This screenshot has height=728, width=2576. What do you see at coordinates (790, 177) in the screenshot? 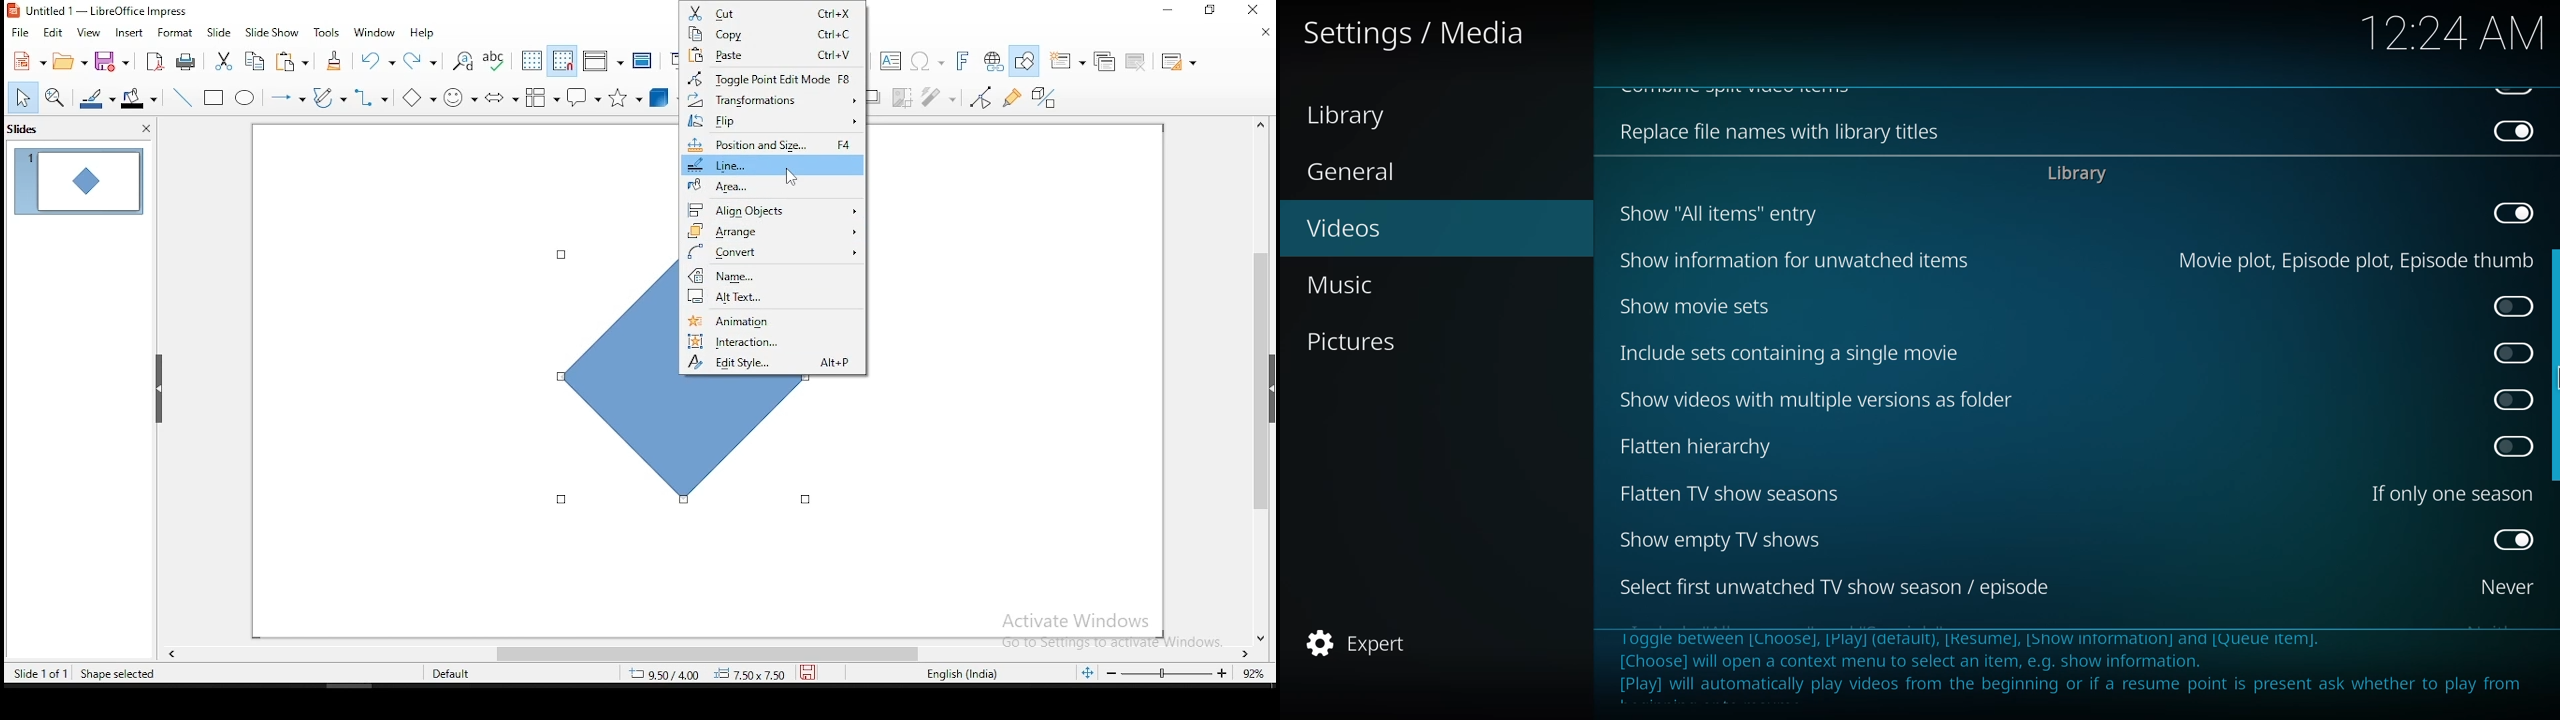
I see `cursor` at bounding box center [790, 177].